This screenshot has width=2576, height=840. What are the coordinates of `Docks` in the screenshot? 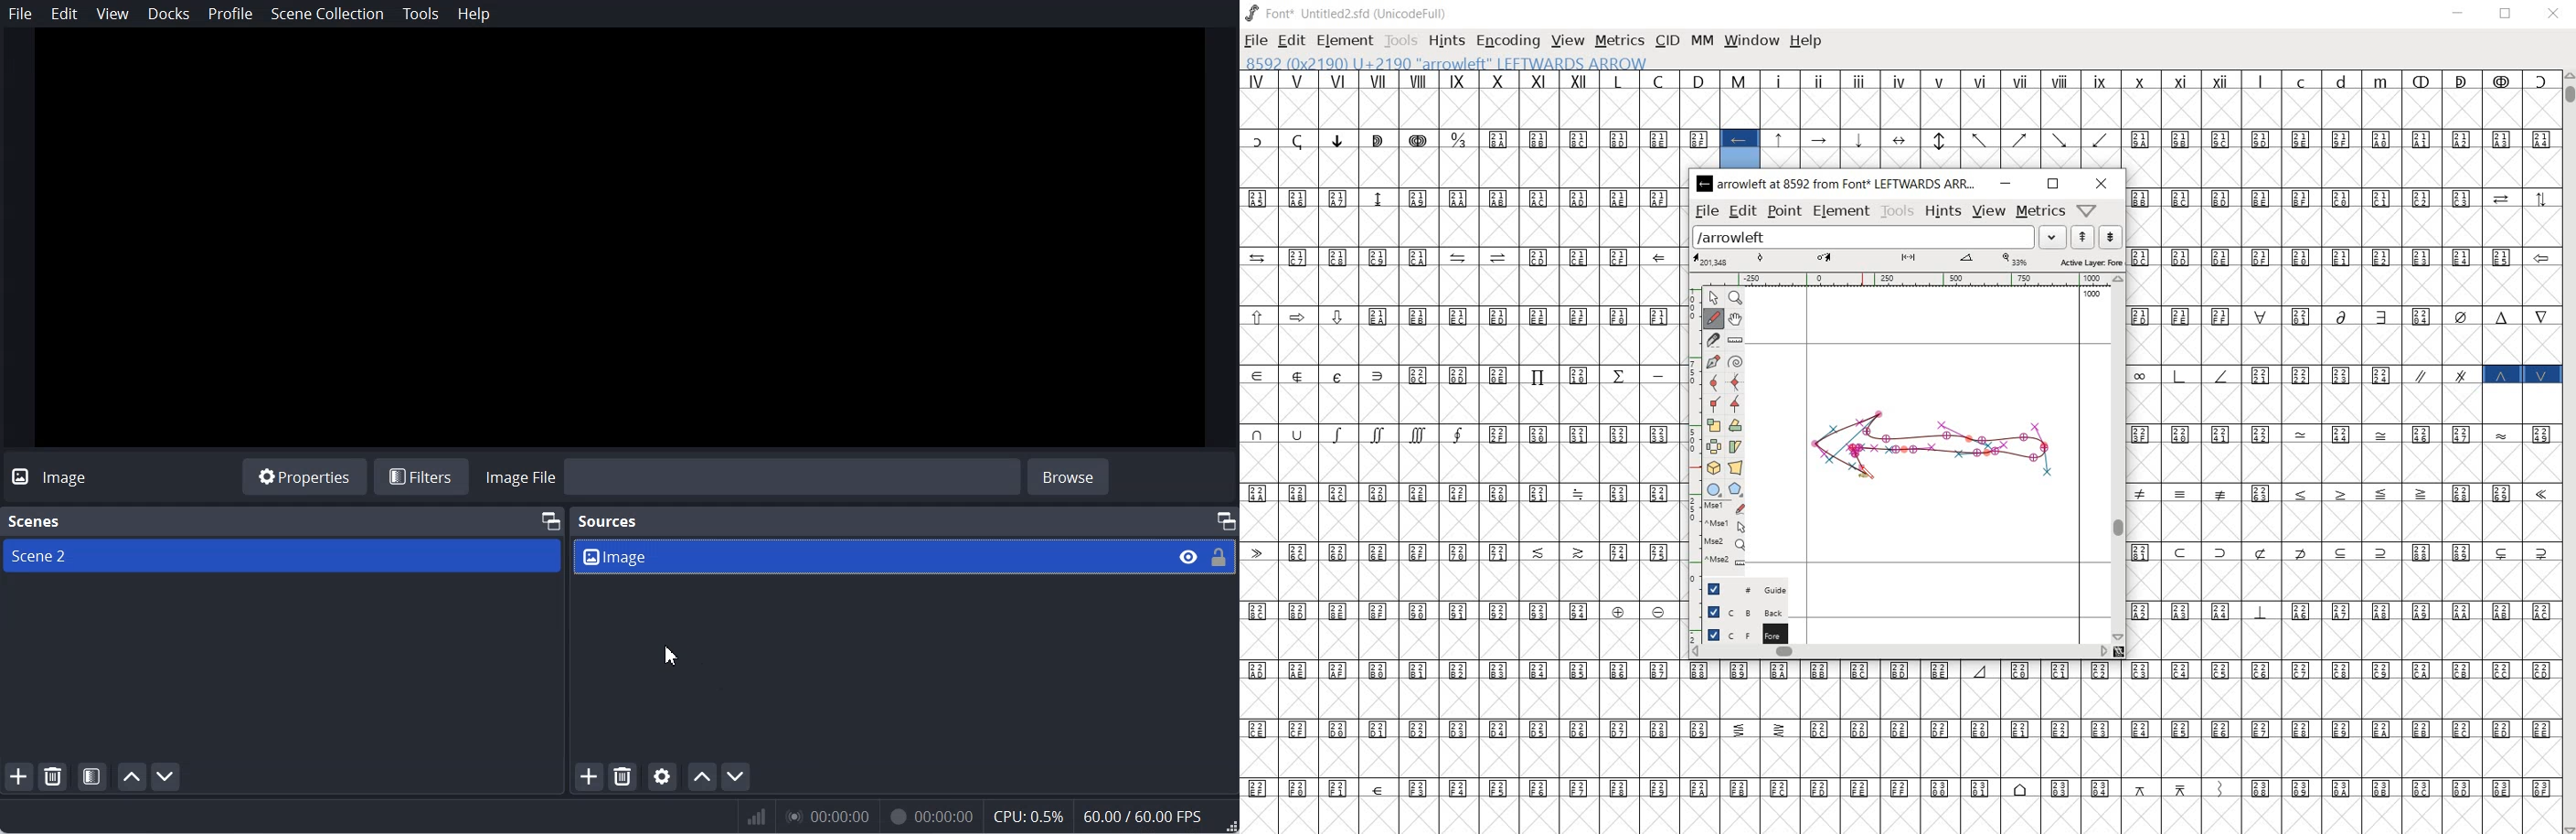 It's located at (169, 15).